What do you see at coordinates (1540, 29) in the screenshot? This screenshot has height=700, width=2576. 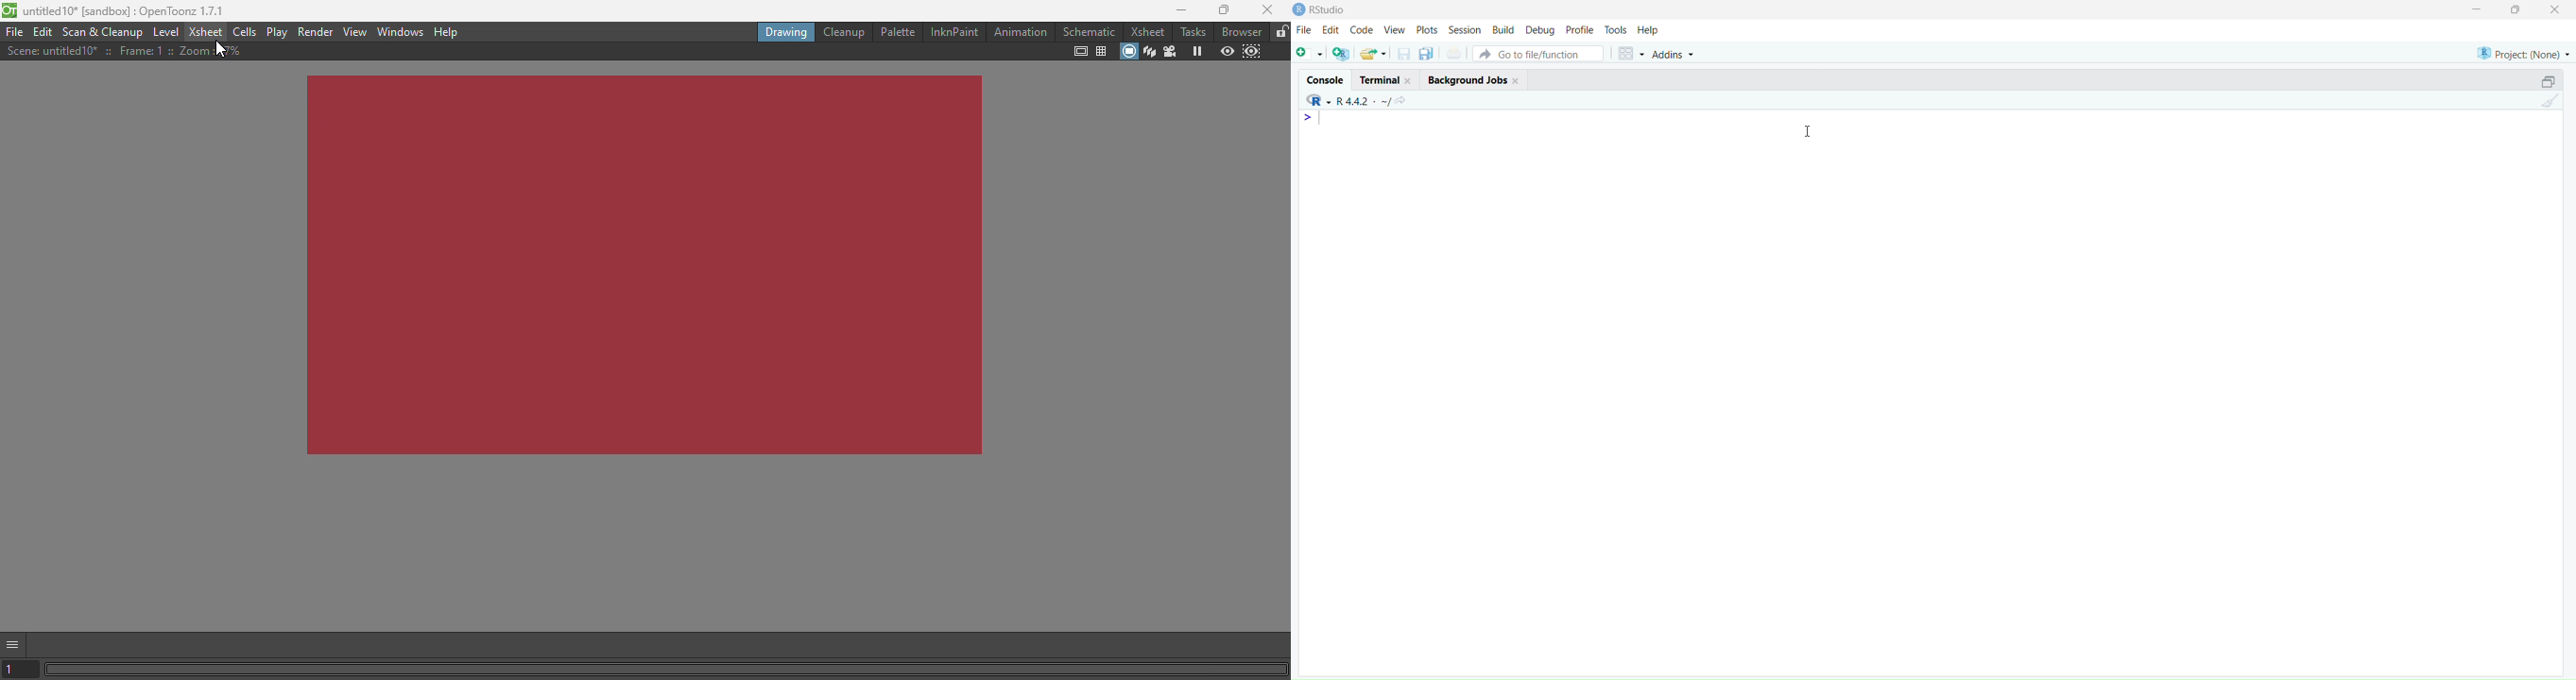 I see `Debug` at bounding box center [1540, 29].